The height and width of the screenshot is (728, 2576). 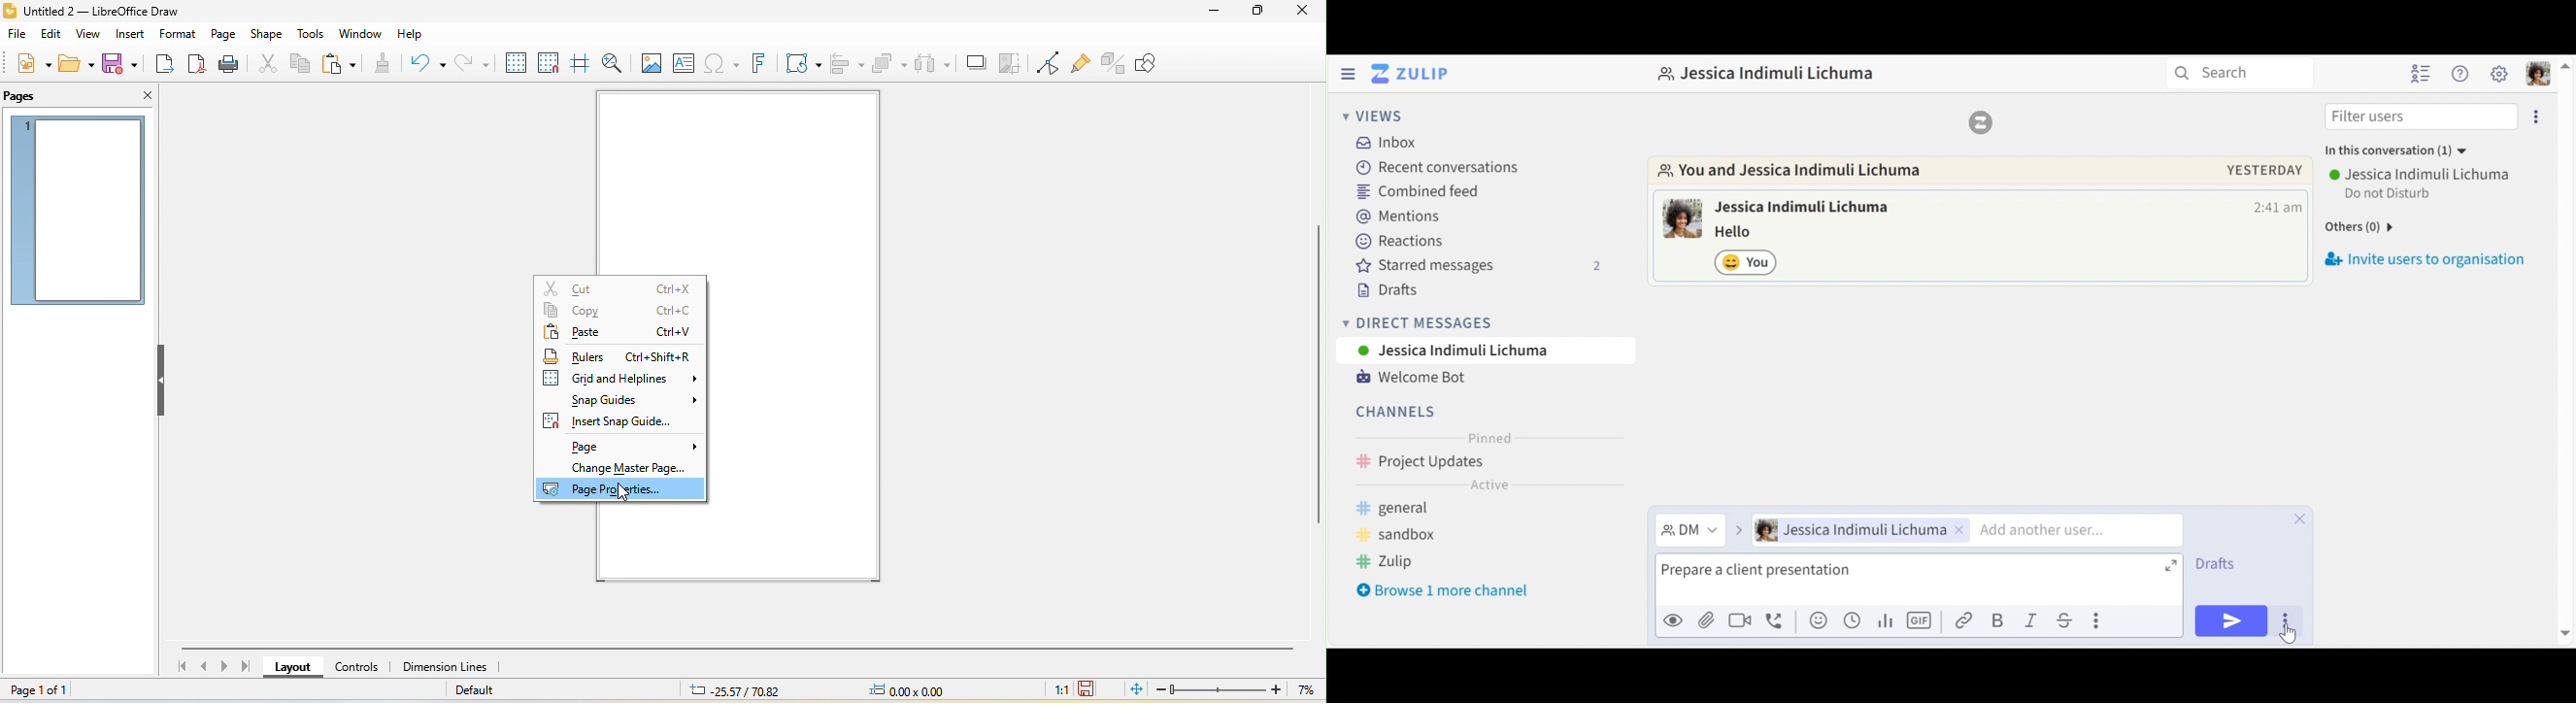 What do you see at coordinates (222, 34) in the screenshot?
I see `page` at bounding box center [222, 34].